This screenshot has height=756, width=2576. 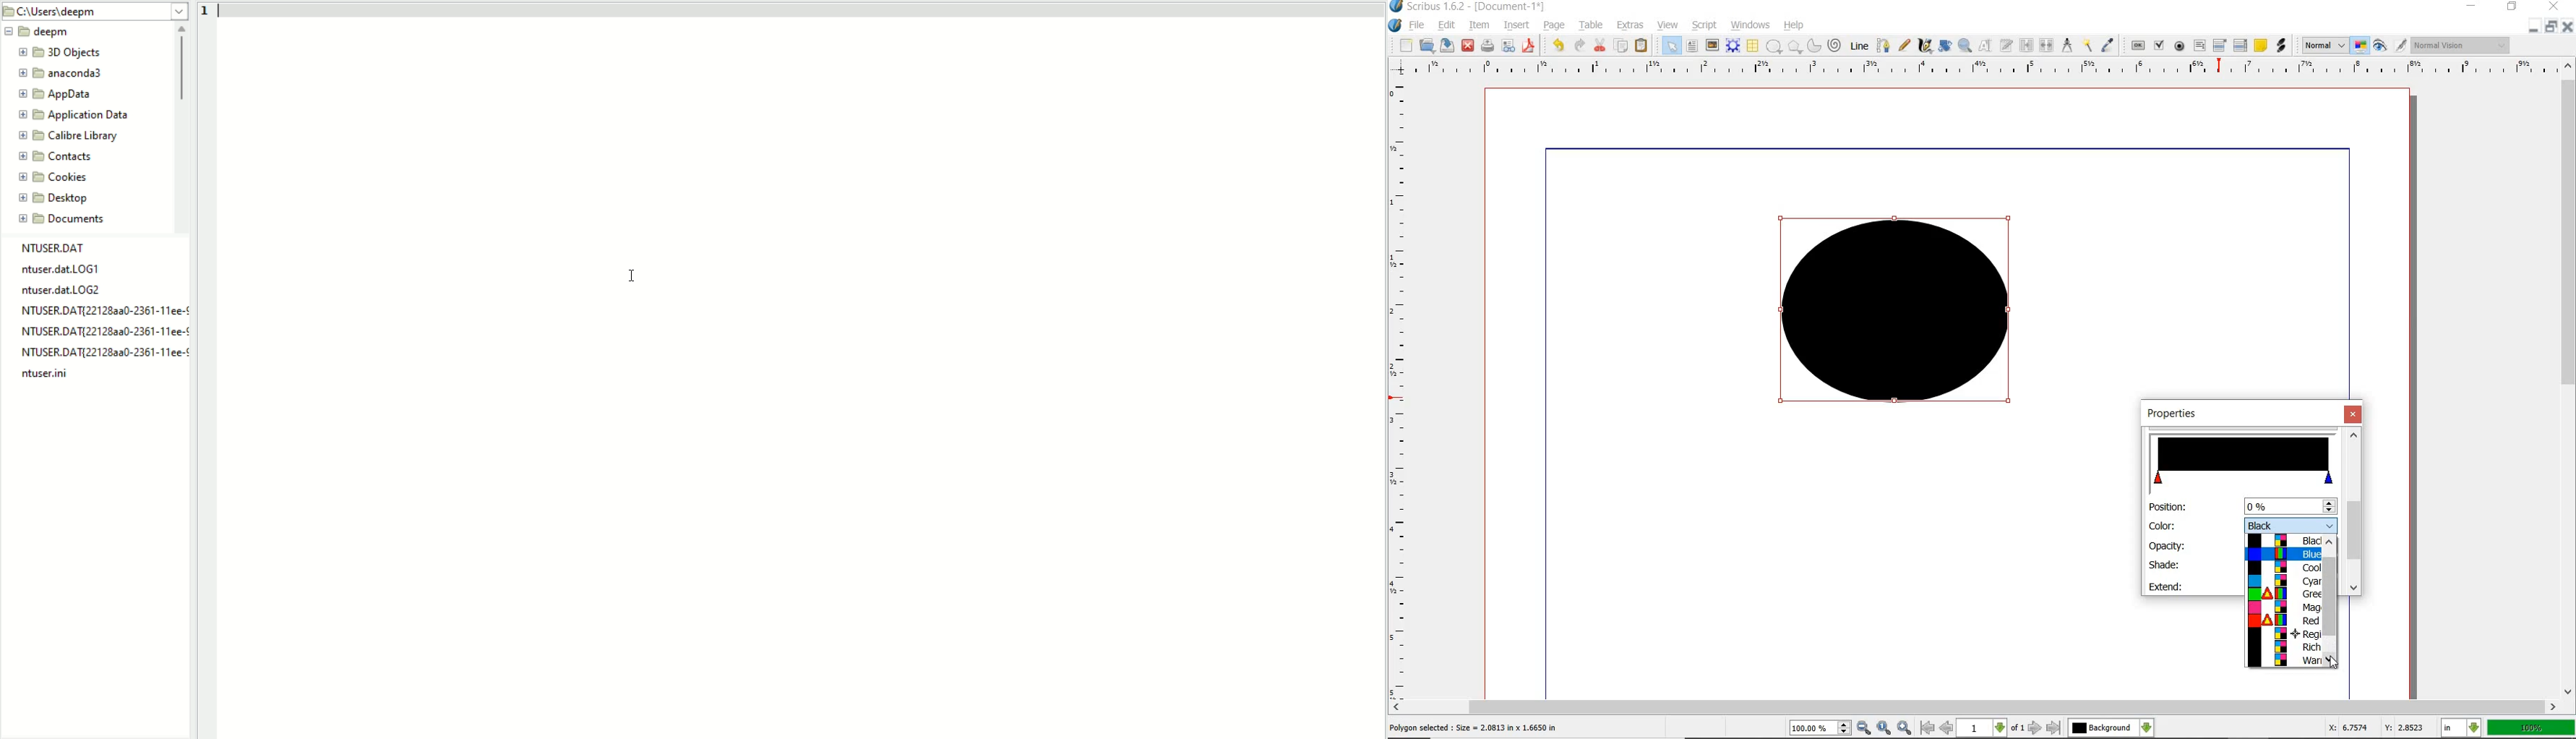 What do you see at coordinates (1985, 45) in the screenshot?
I see `EDIT CONTENTS OF FRAME` at bounding box center [1985, 45].